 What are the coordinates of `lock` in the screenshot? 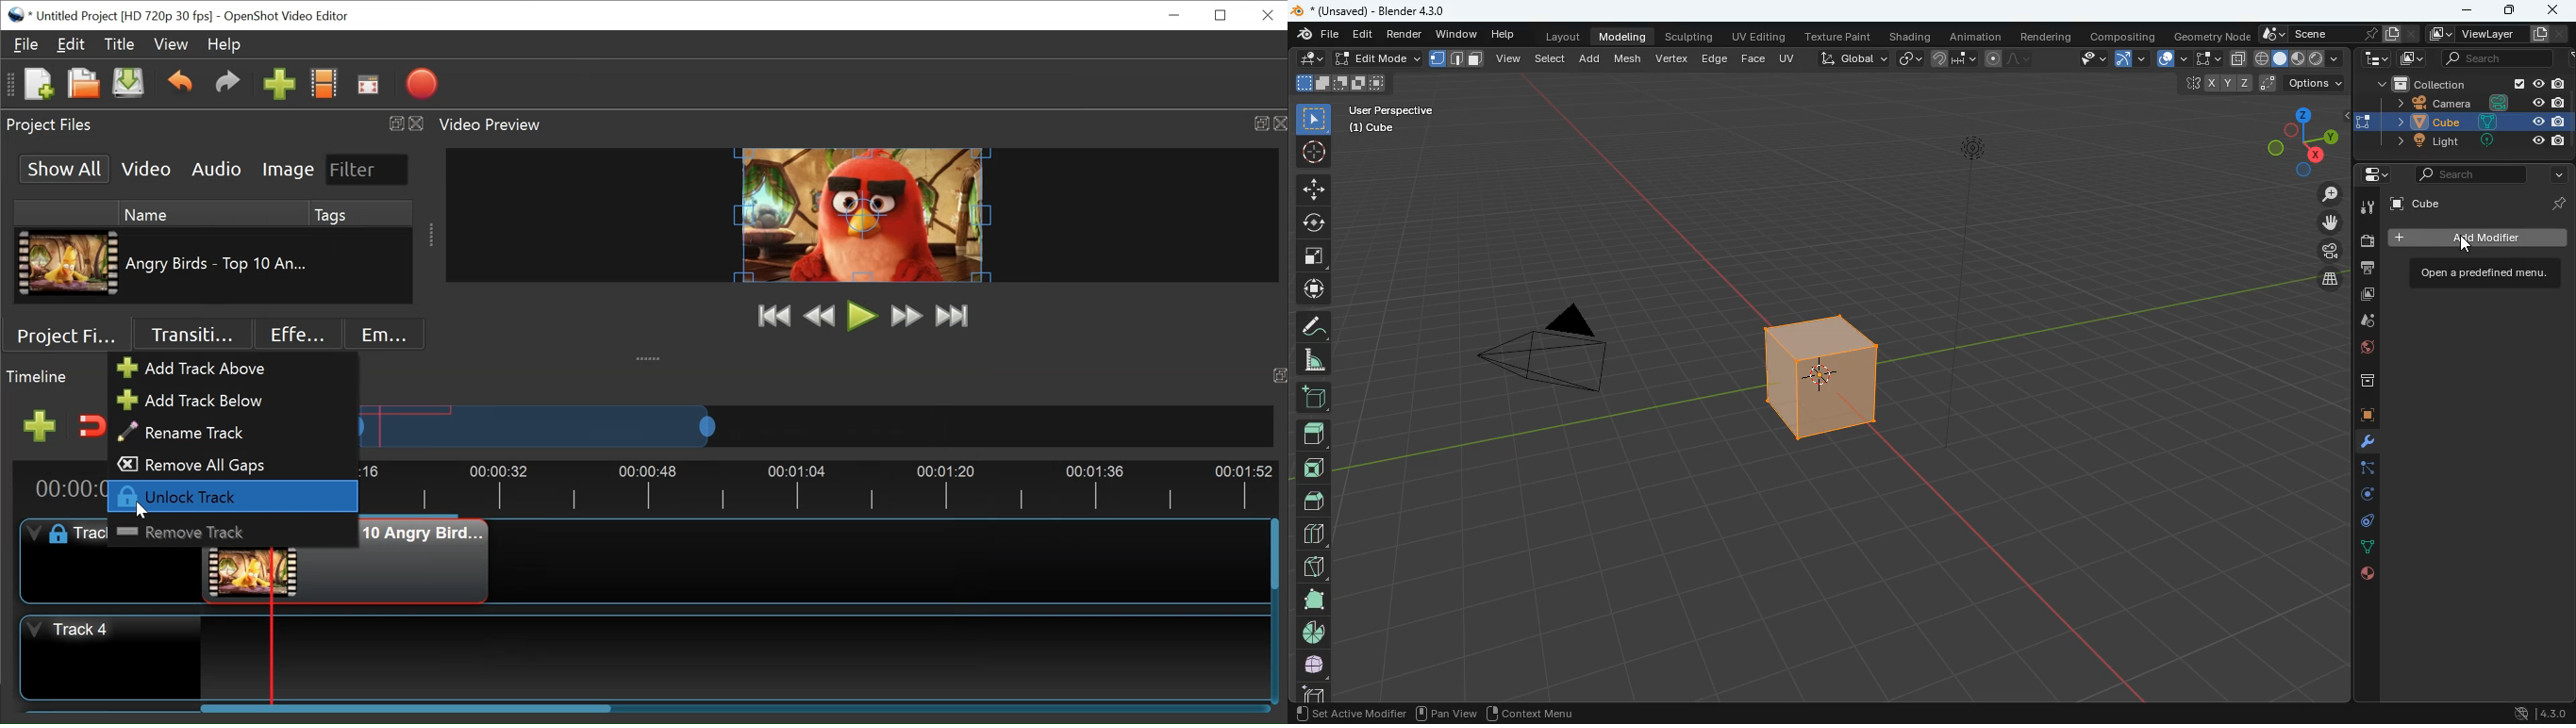 It's located at (55, 534).